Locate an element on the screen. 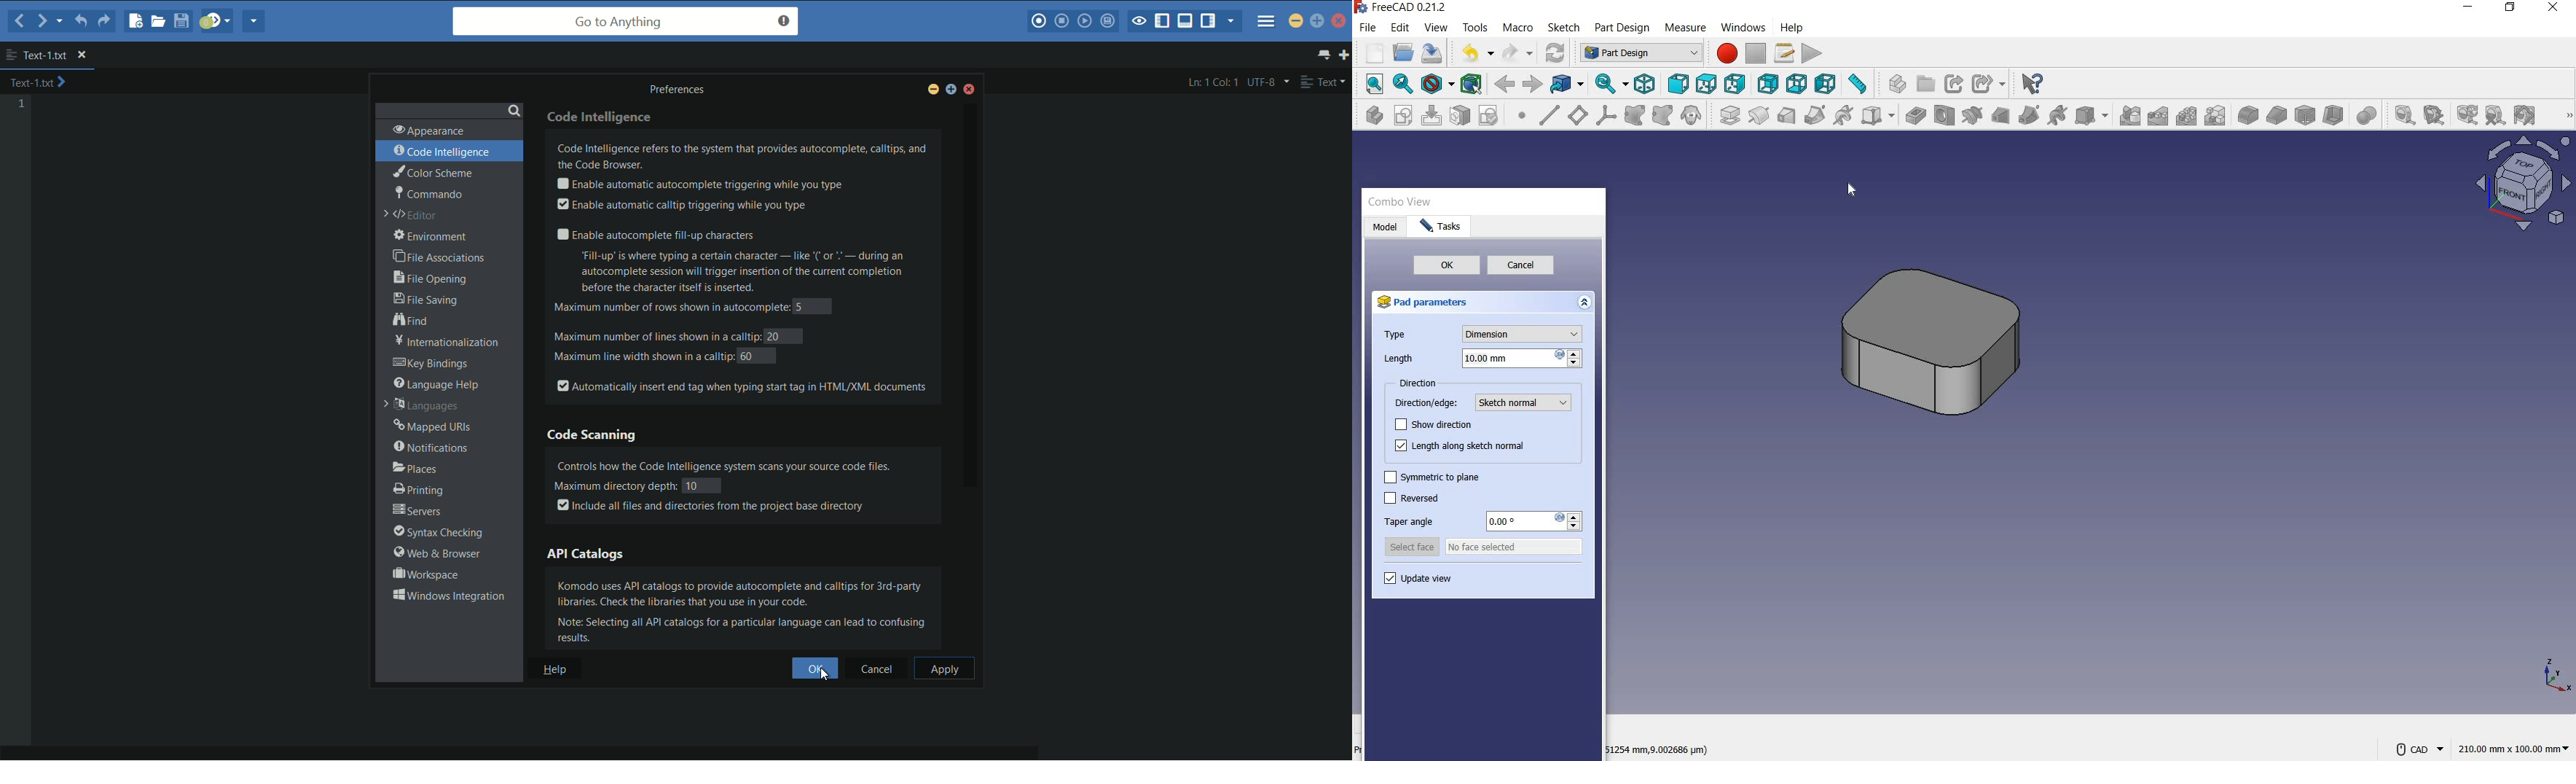  maximize is located at coordinates (950, 92).